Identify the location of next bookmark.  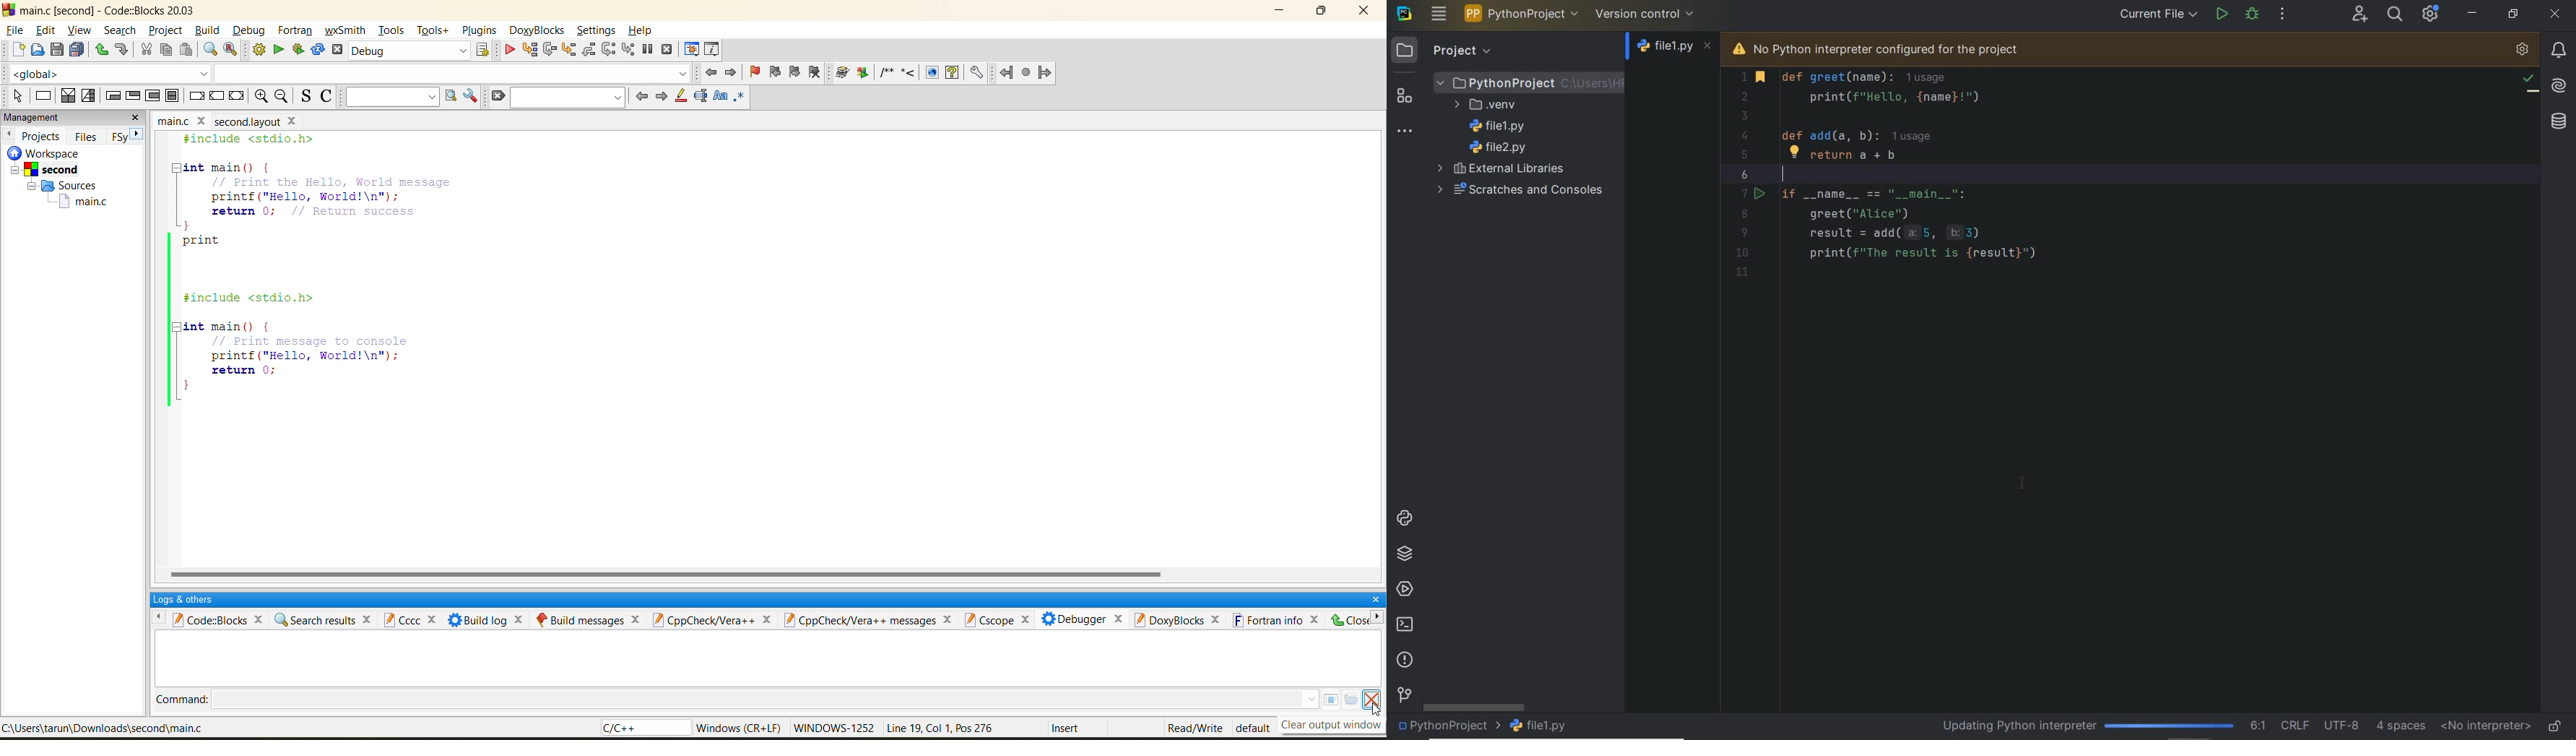
(796, 73).